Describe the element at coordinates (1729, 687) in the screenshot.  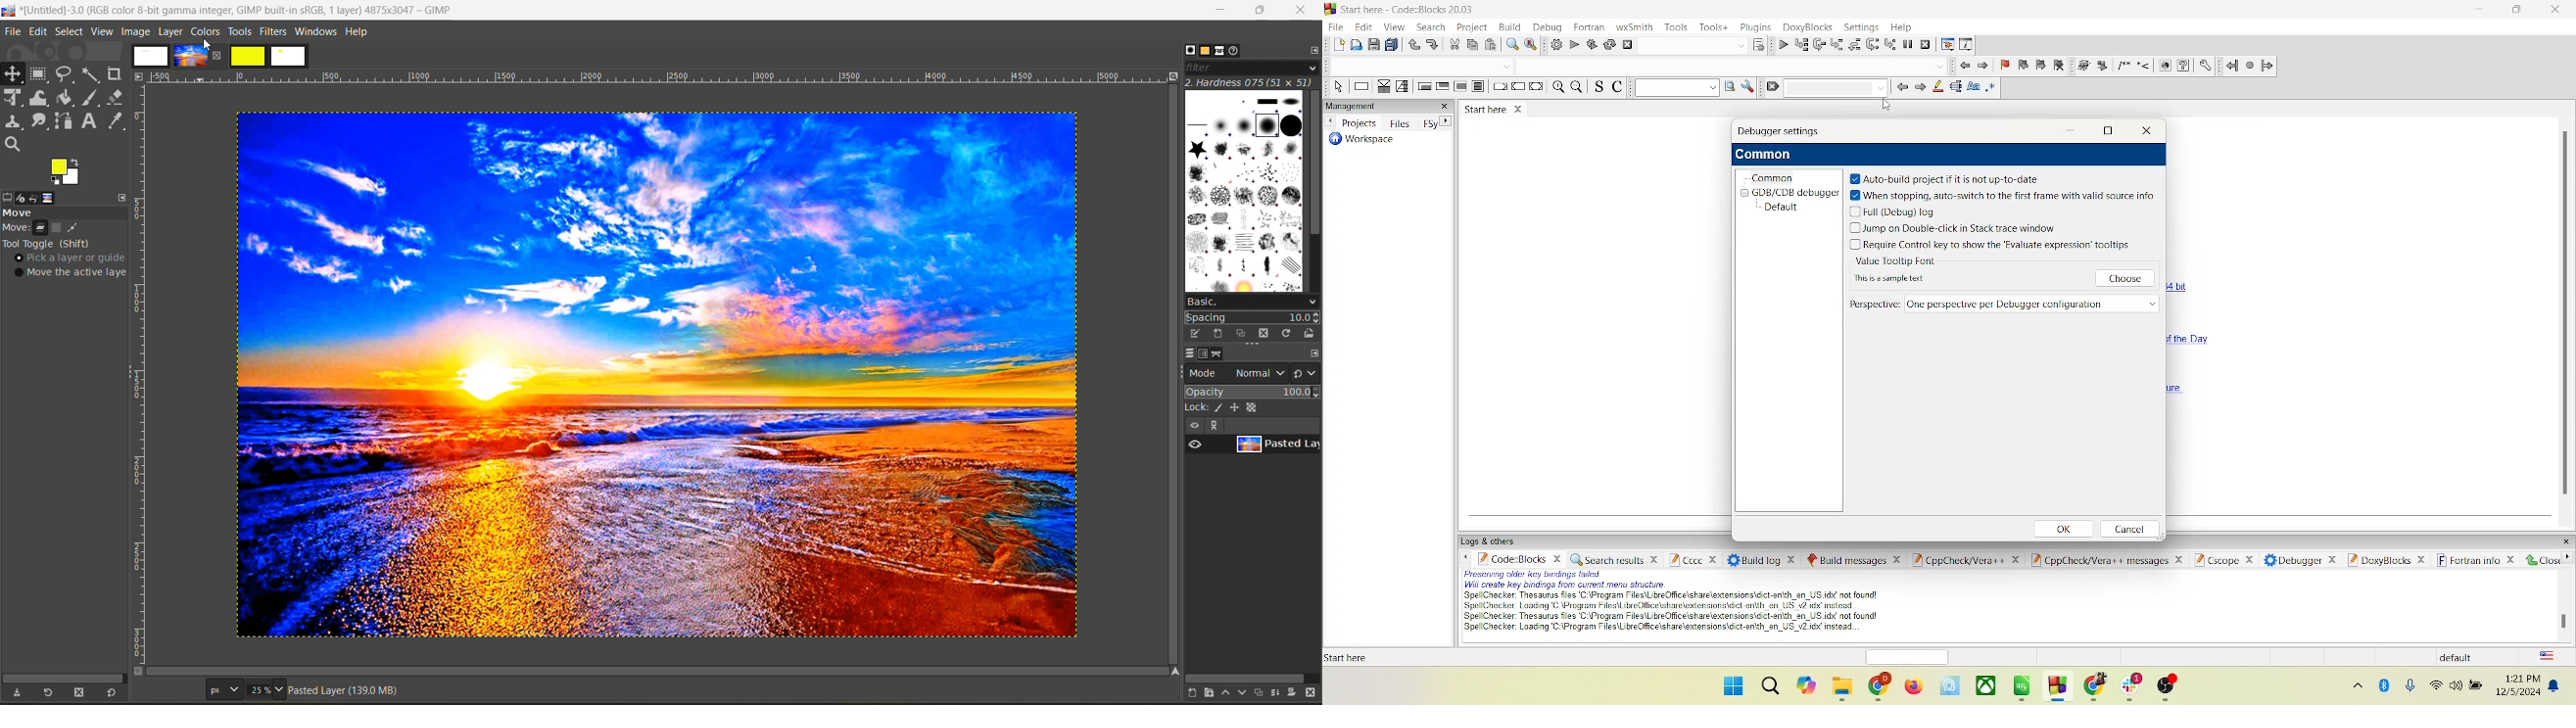
I see `window` at that location.